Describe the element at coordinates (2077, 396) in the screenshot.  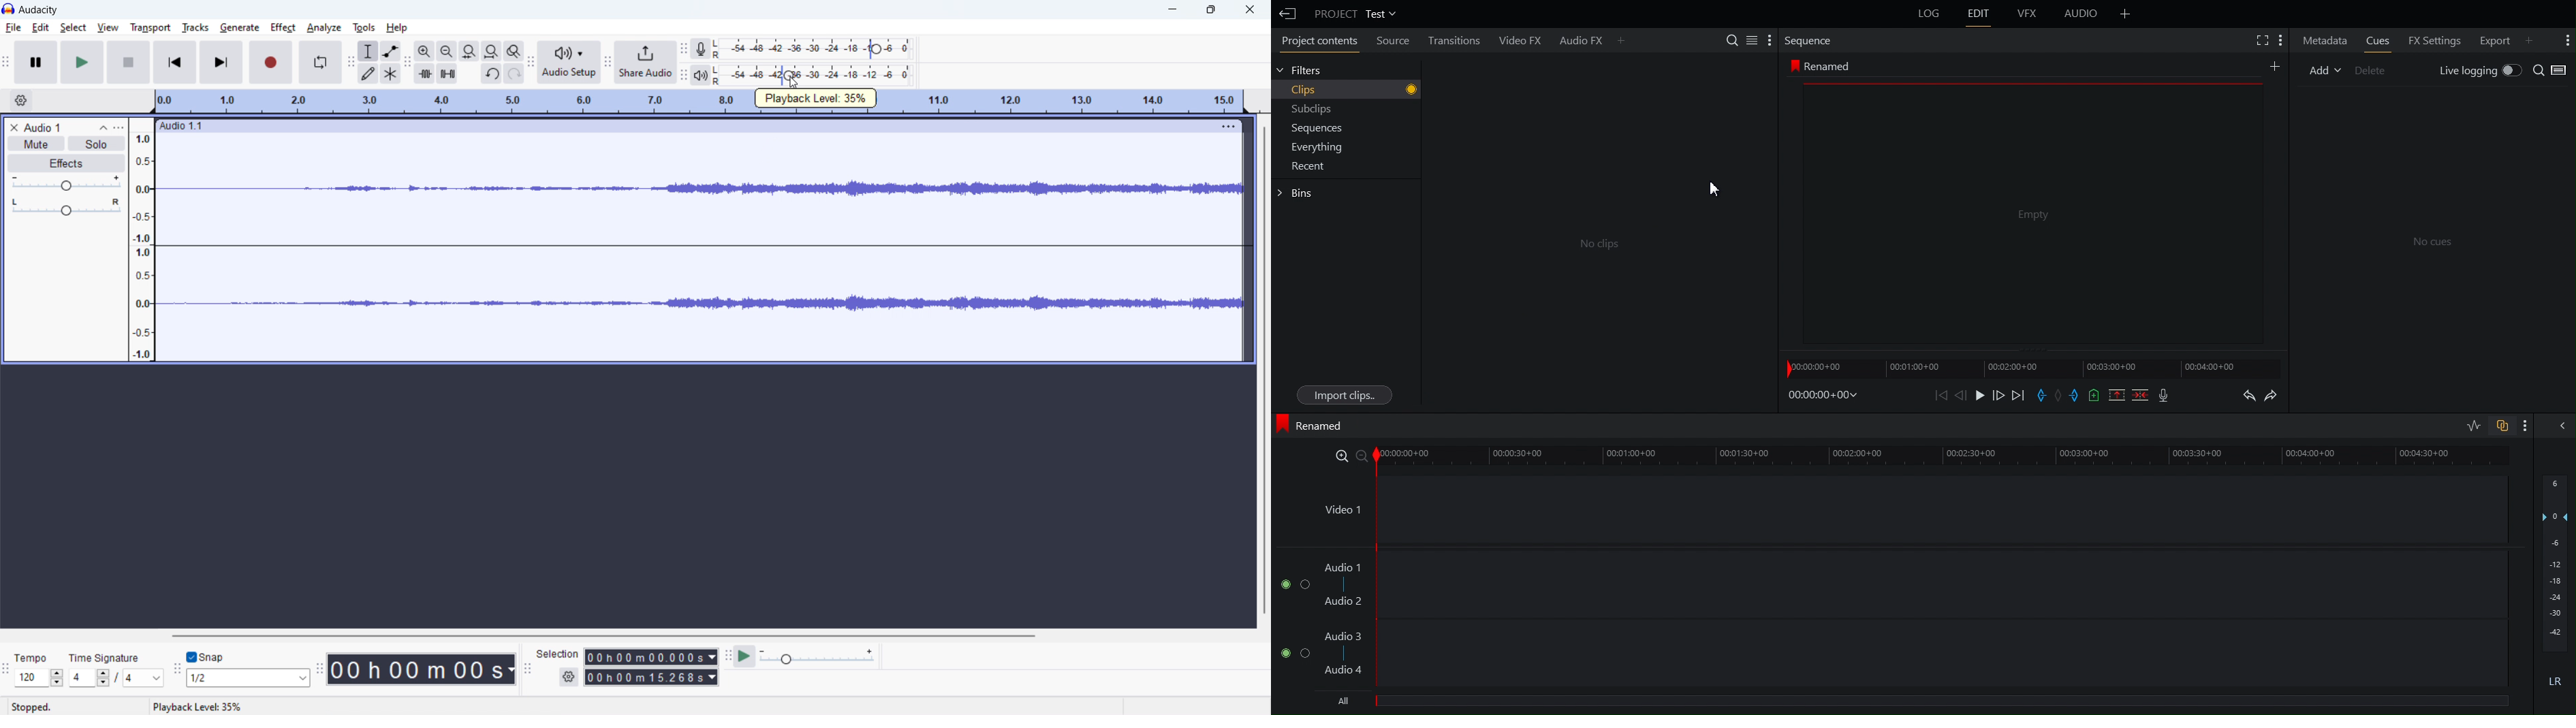
I see `Exit Marker` at that location.